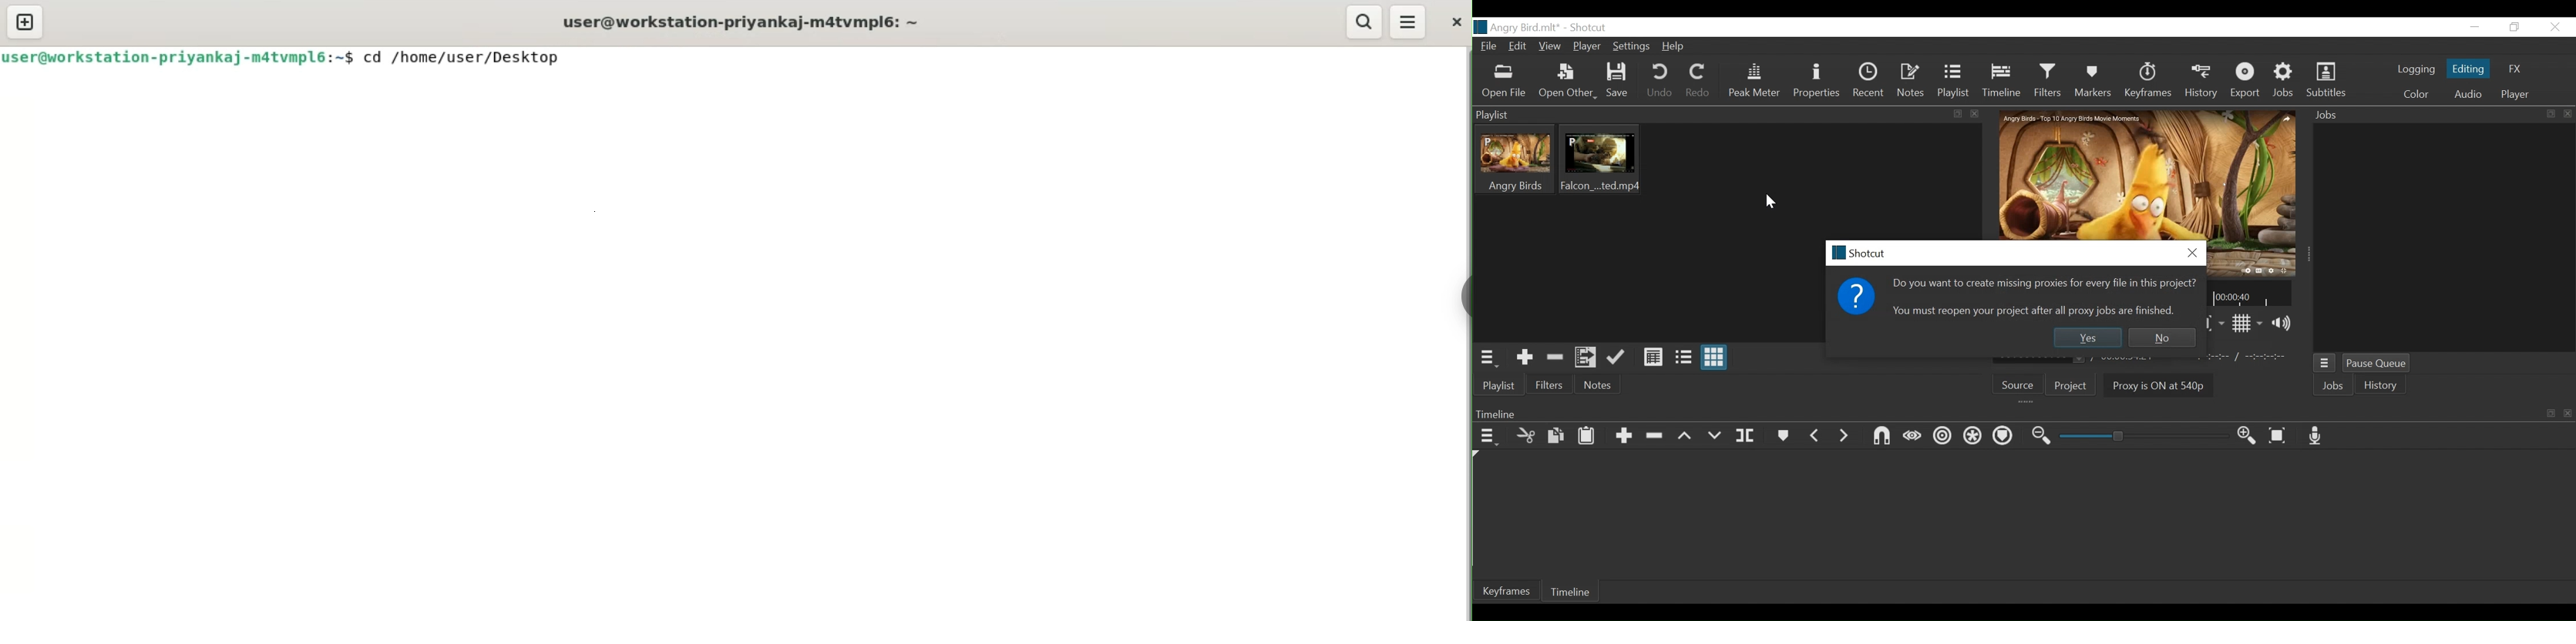  I want to click on Recent, so click(1870, 81).